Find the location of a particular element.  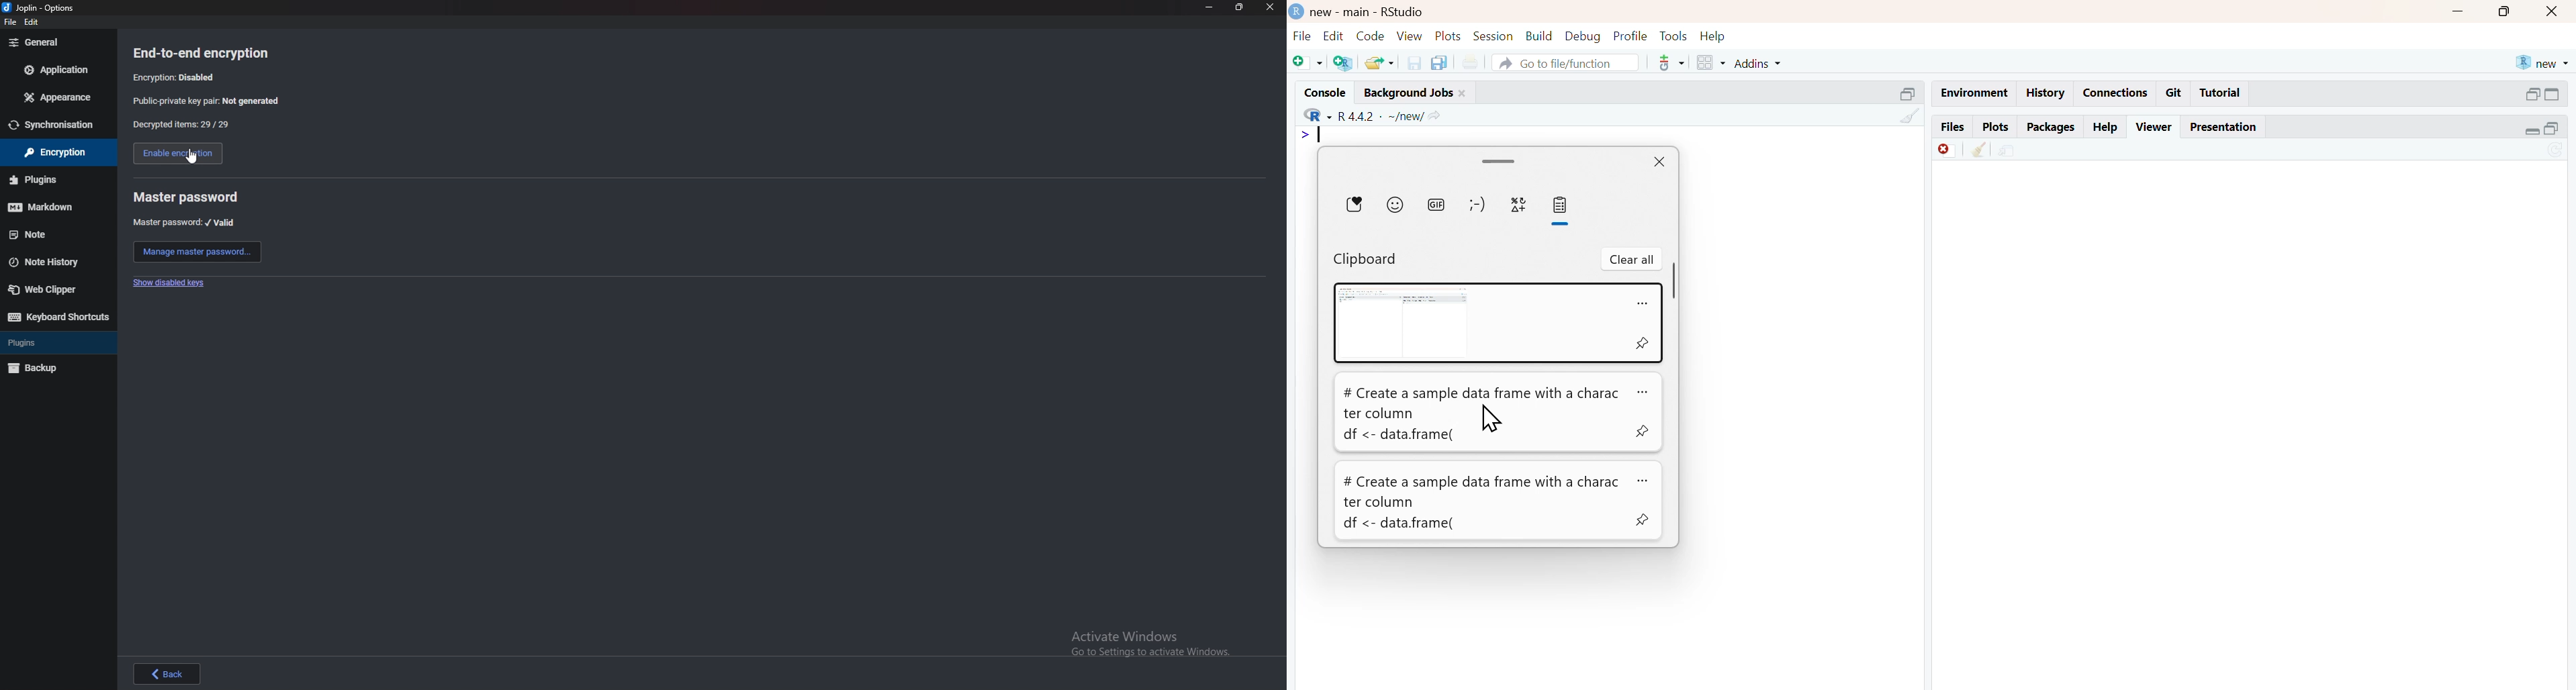

private public key pair not generated is located at coordinates (208, 102).